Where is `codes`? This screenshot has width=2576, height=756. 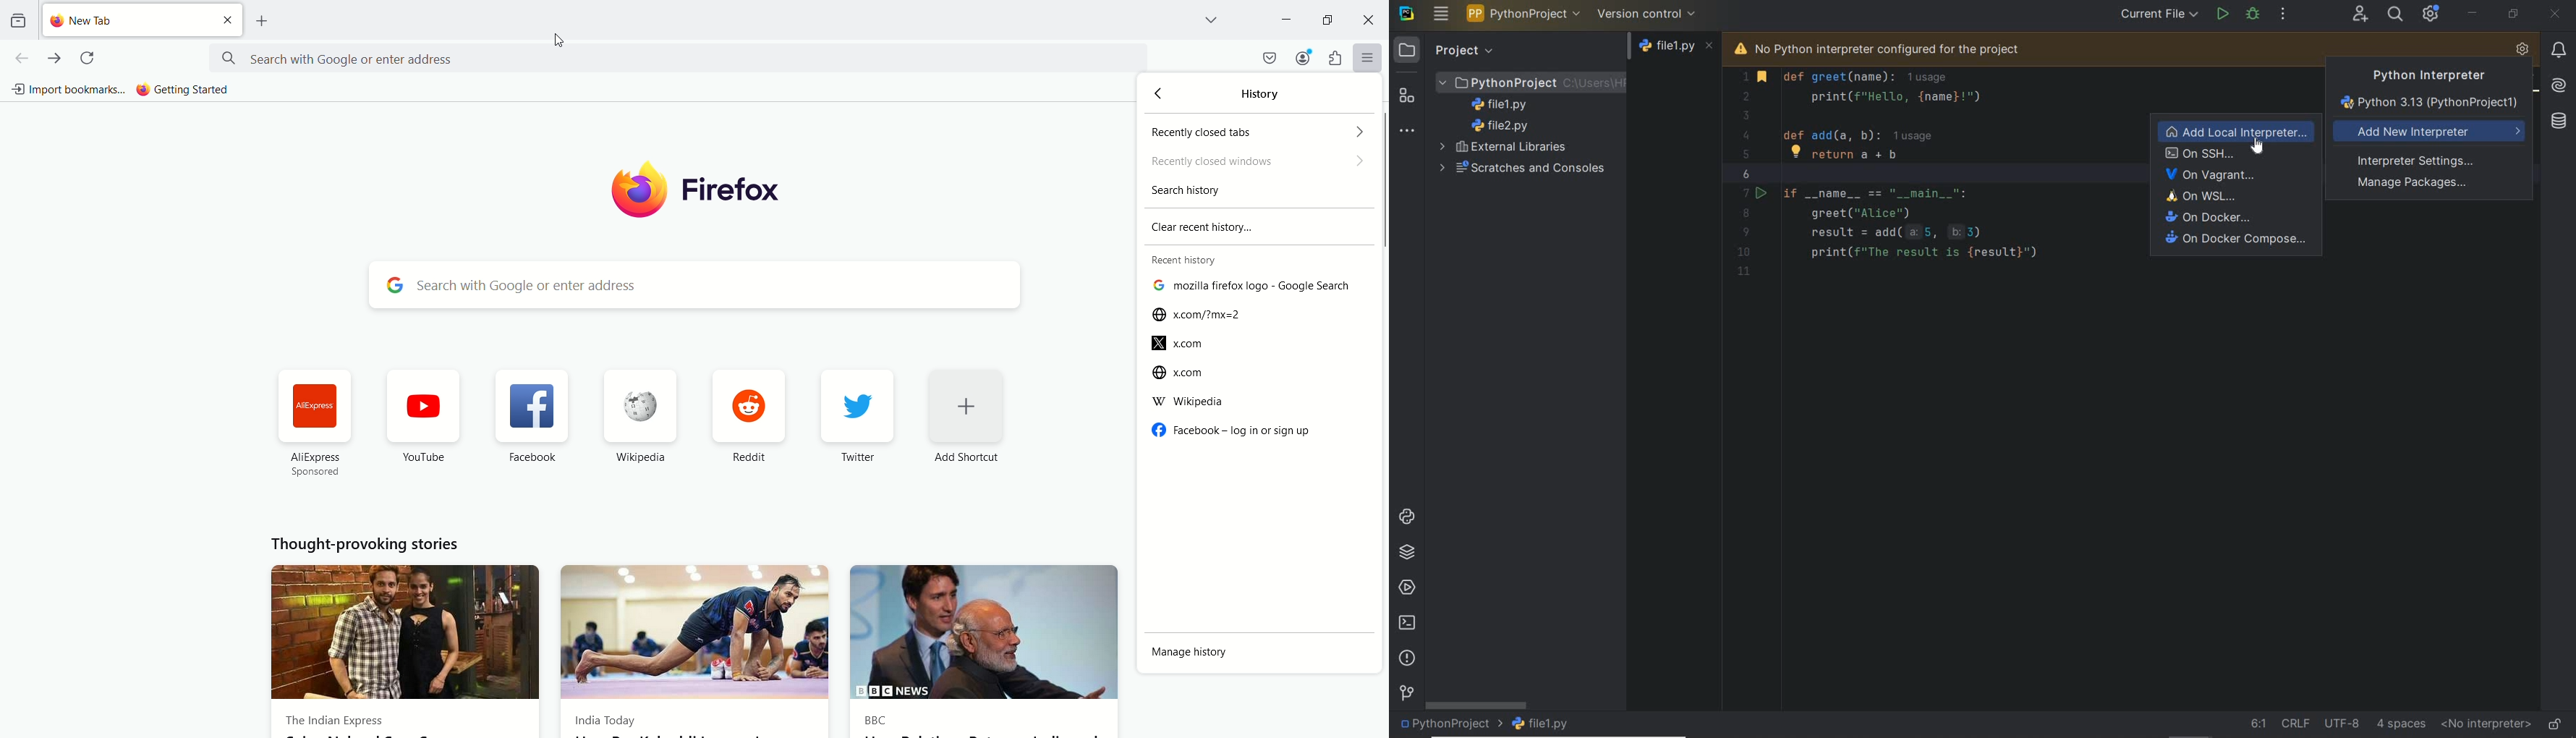
codes is located at coordinates (1923, 195).